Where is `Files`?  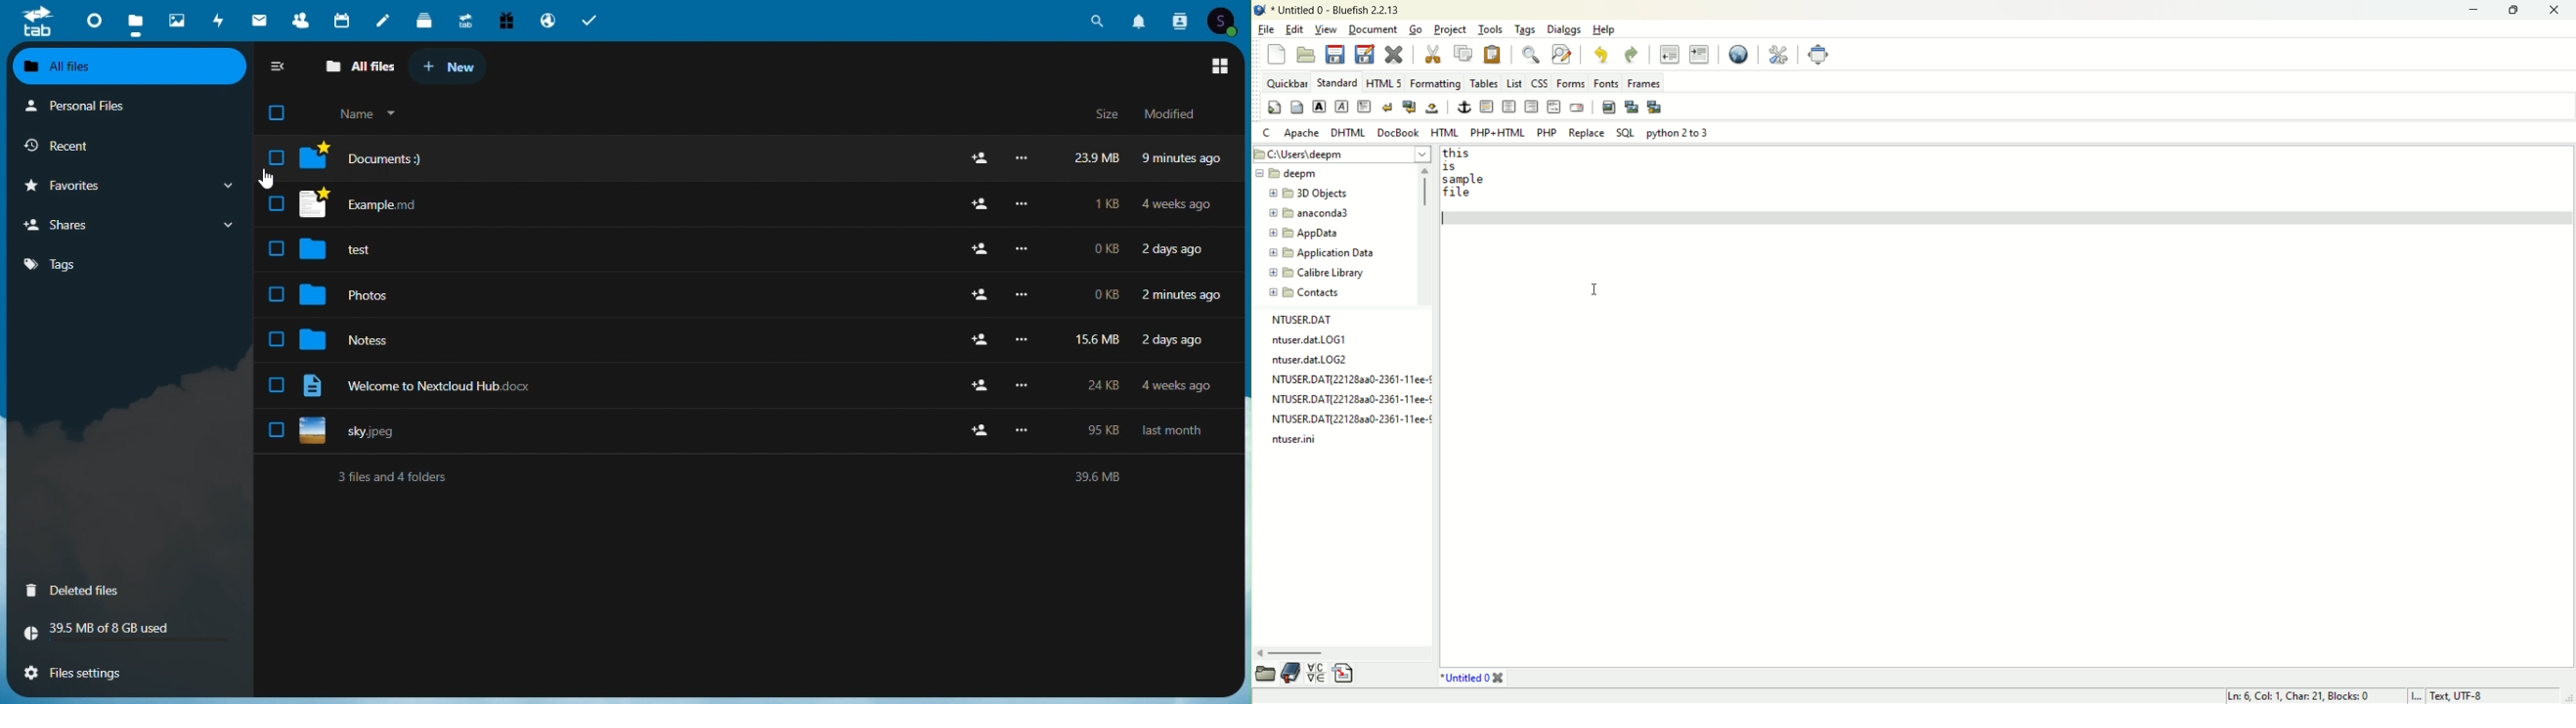 Files is located at coordinates (762, 338).